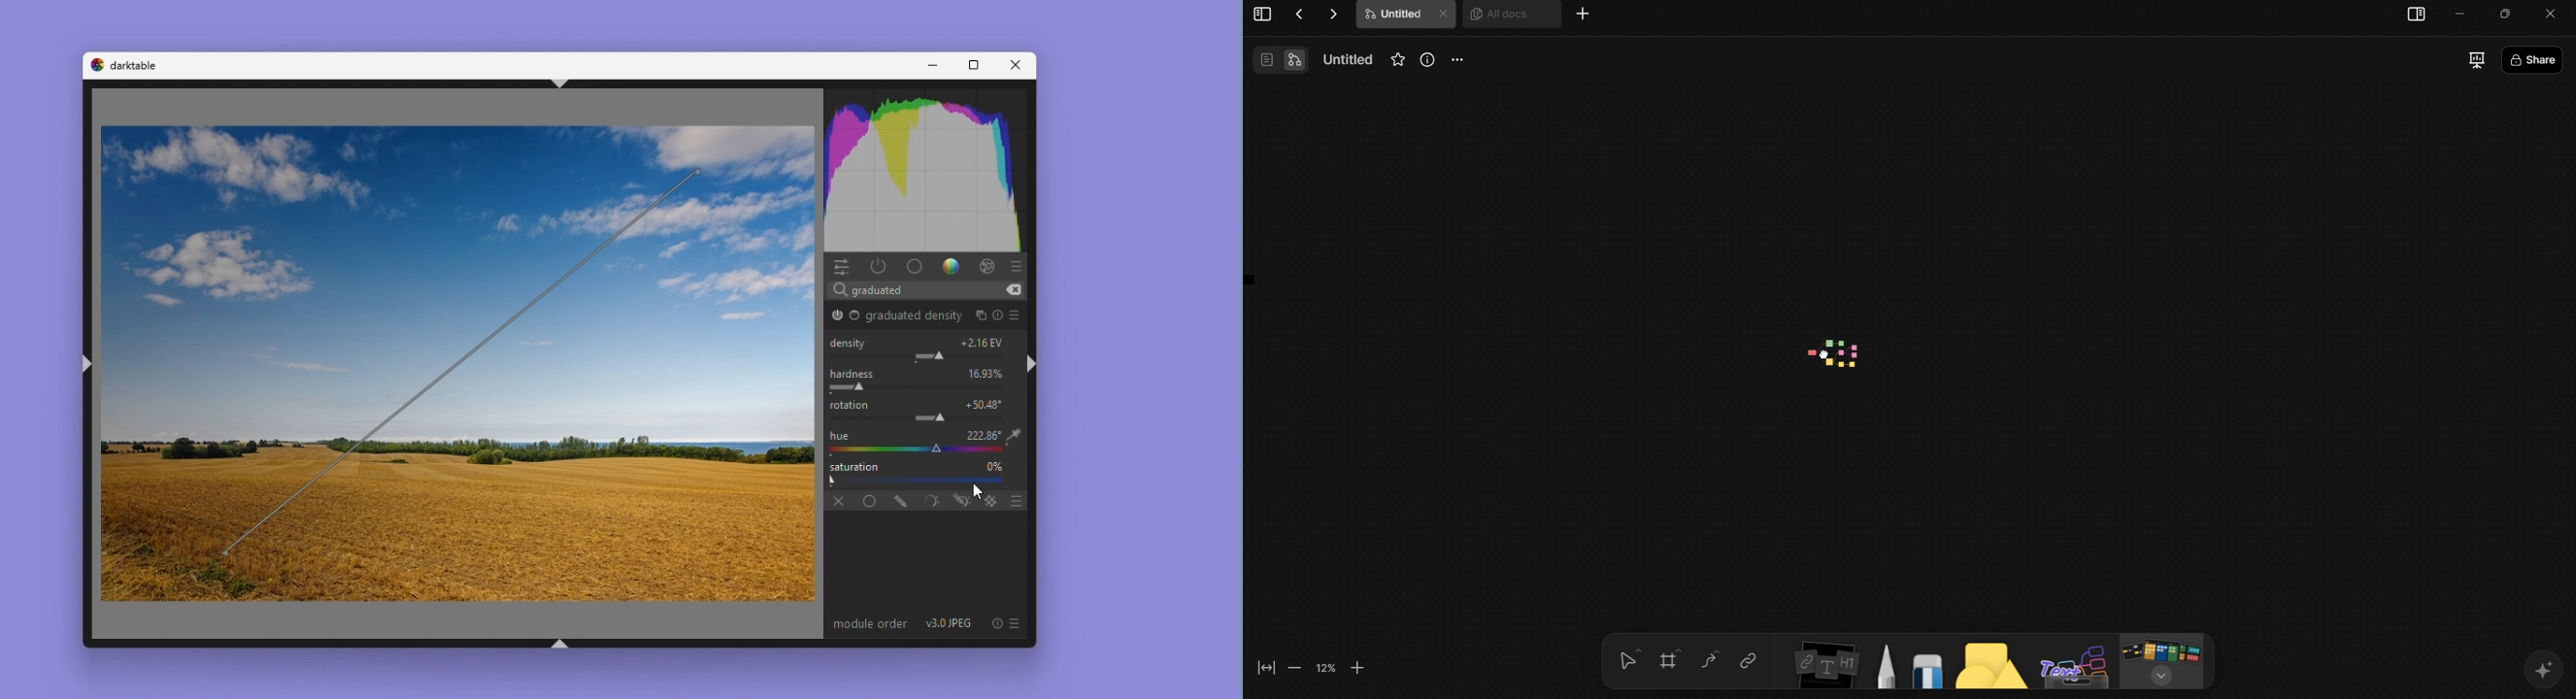 The height and width of the screenshot is (700, 2576). Describe the element at coordinates (987, 373) in the screenshot. I see `0.00%` at that location.